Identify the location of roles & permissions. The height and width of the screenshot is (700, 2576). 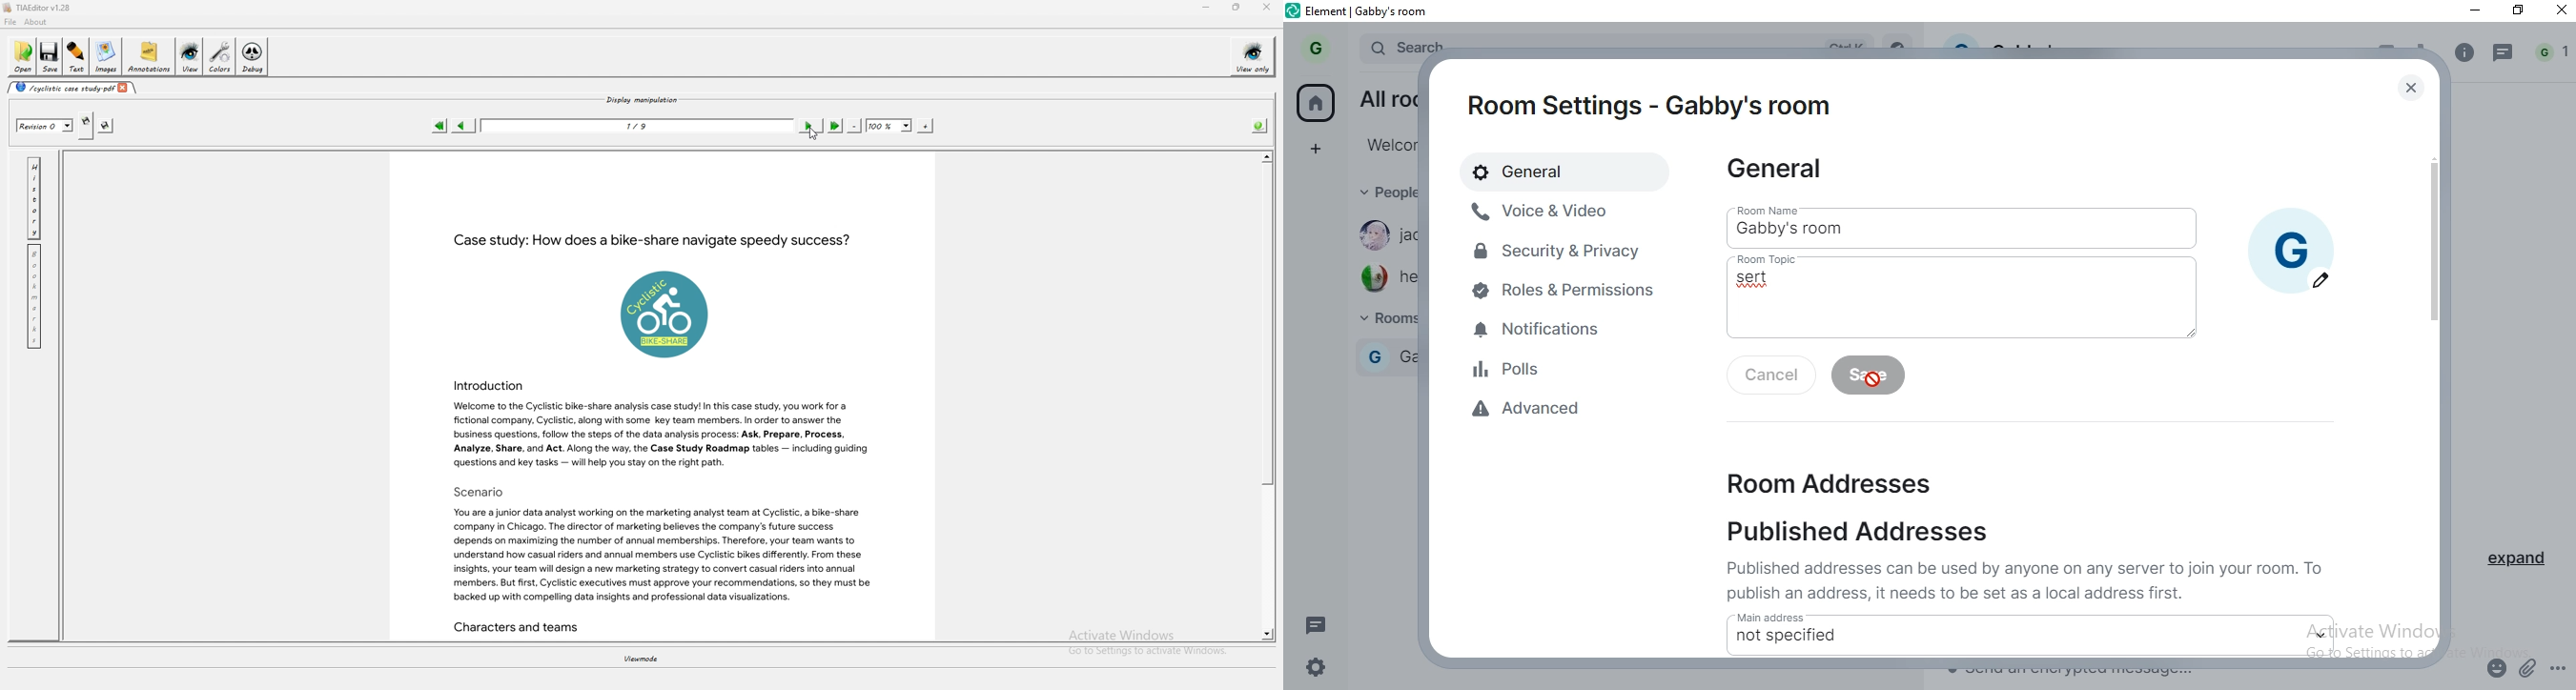
(1567, 292).